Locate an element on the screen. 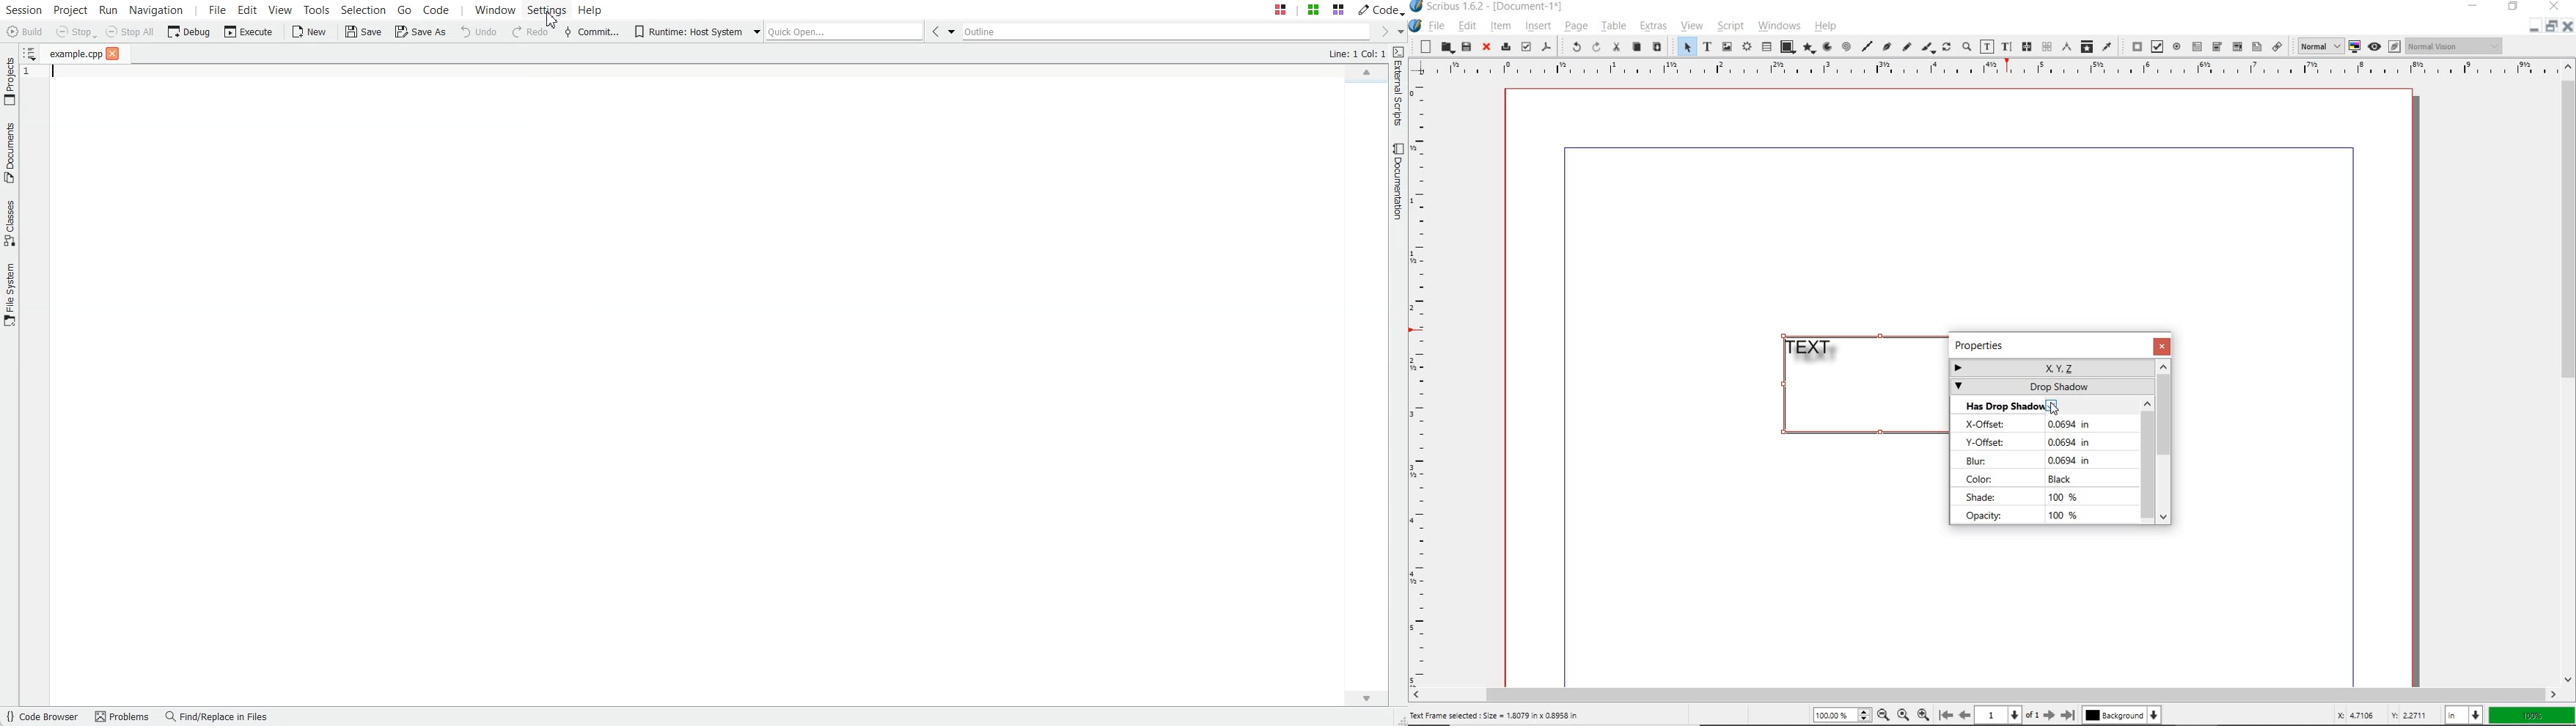  print is located at coordinates (1505, 47).